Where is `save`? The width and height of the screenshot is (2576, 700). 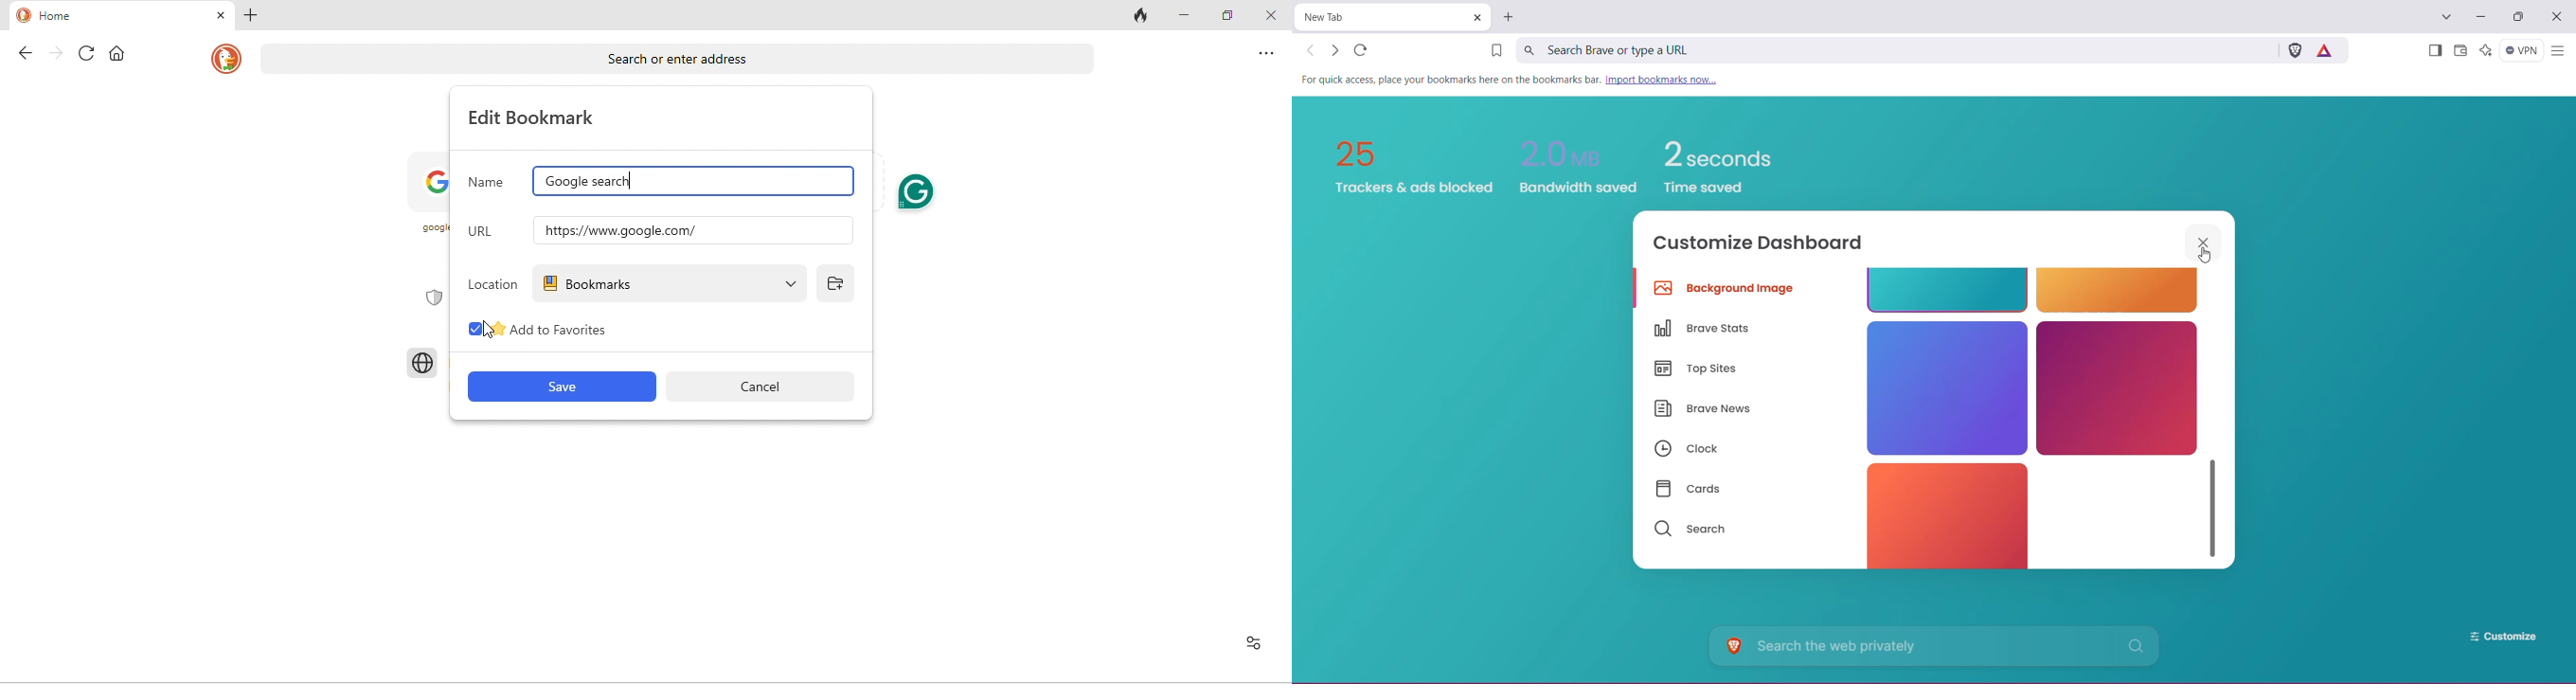 save is located at coordinates (560, 387).